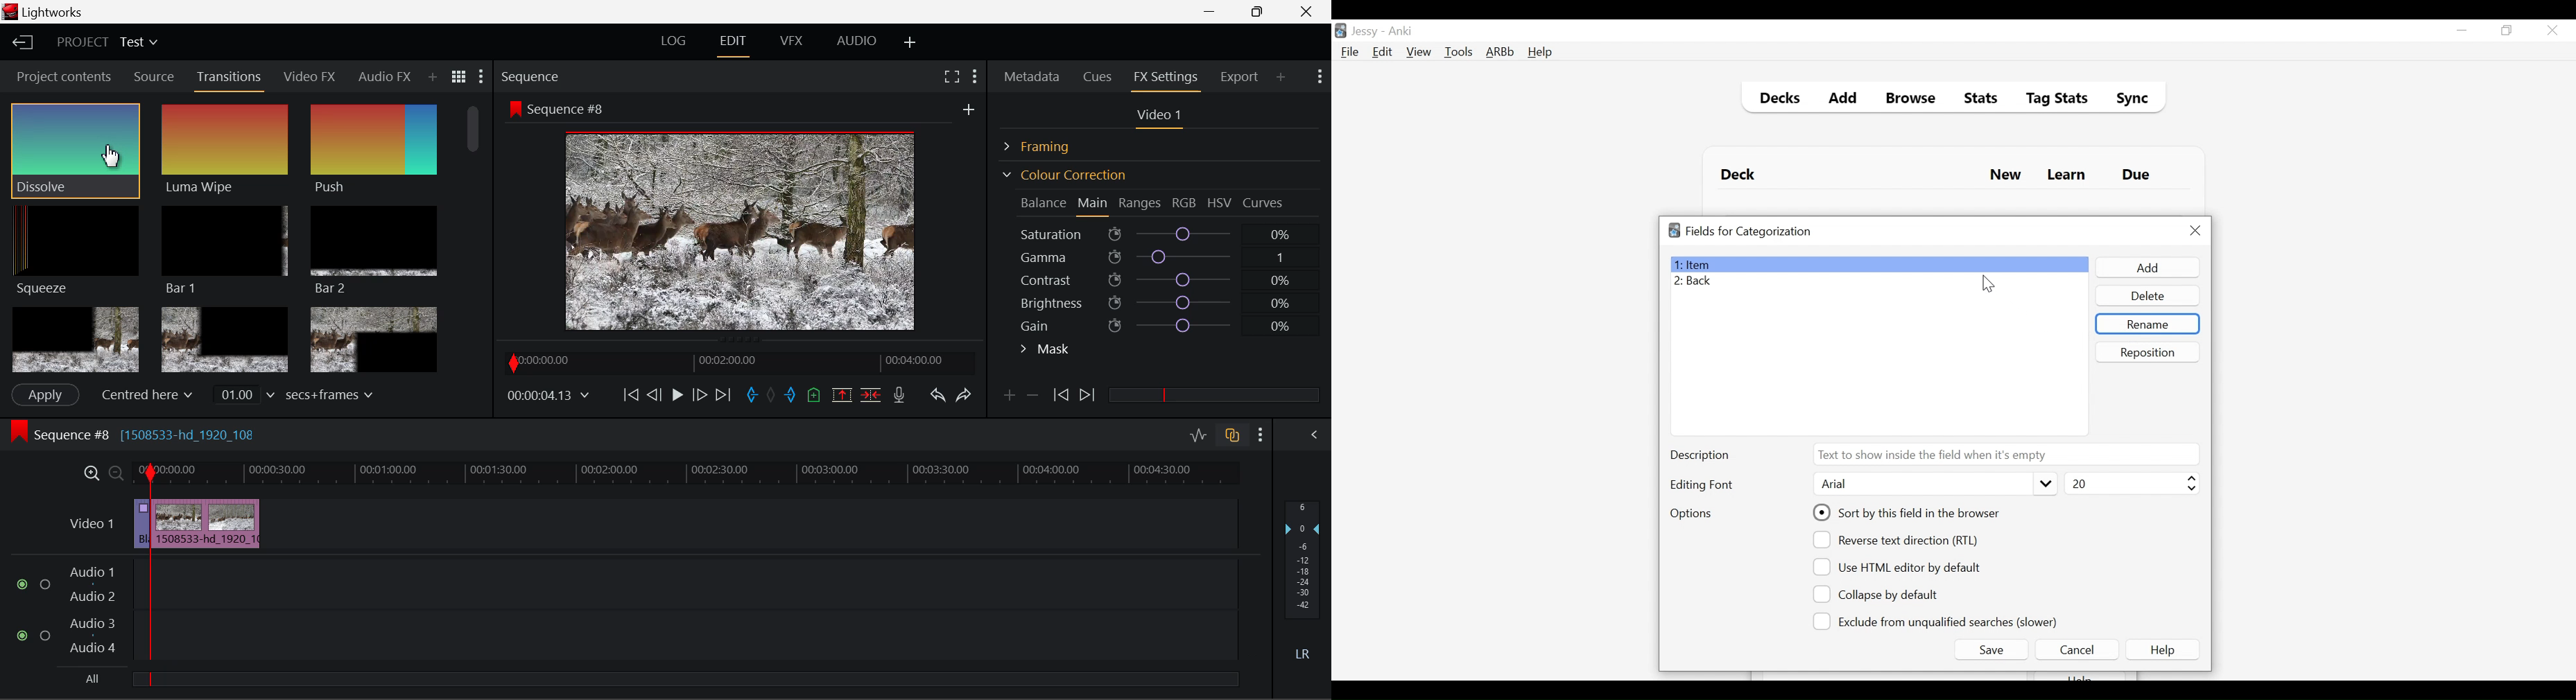 The image size is (2576, 700). Describe the element at coordinates (964, 394) in the screenshot. I see `Redo` at that location.